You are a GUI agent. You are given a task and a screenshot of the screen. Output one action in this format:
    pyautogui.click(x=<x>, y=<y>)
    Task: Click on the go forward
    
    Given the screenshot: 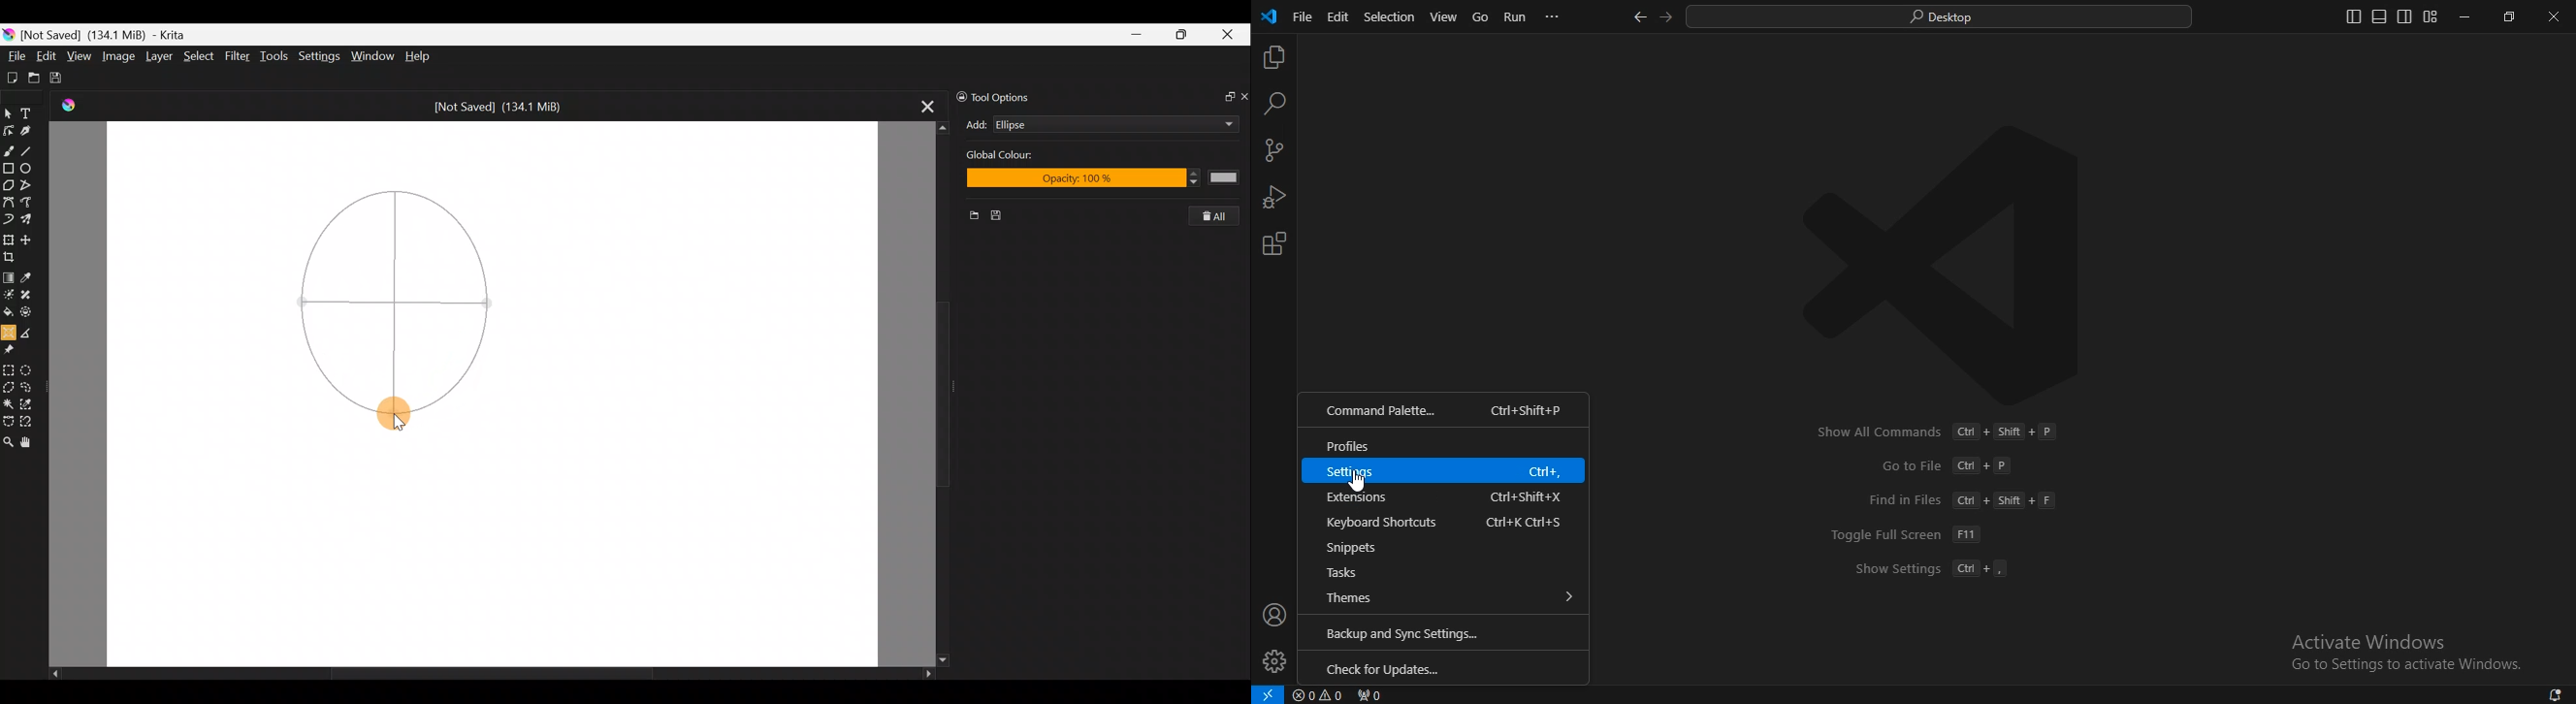 What is the action you would take?
    pyautogui.click(x=1669, y=16)
    